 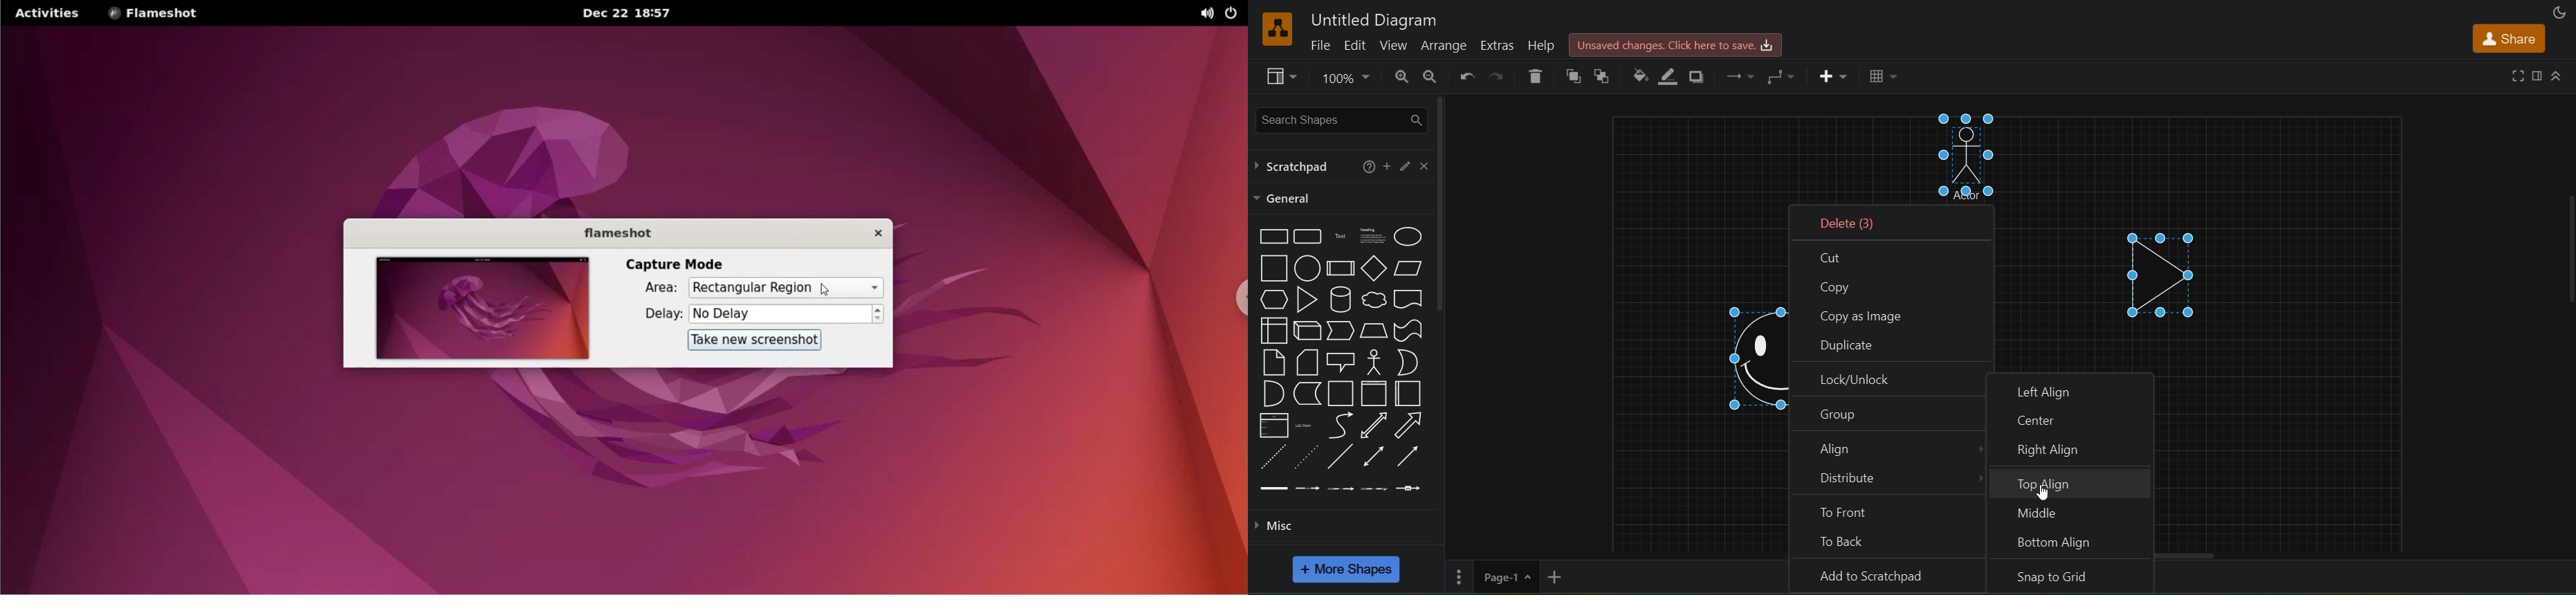 I want to click on extras, so click(x=1498, y=46).